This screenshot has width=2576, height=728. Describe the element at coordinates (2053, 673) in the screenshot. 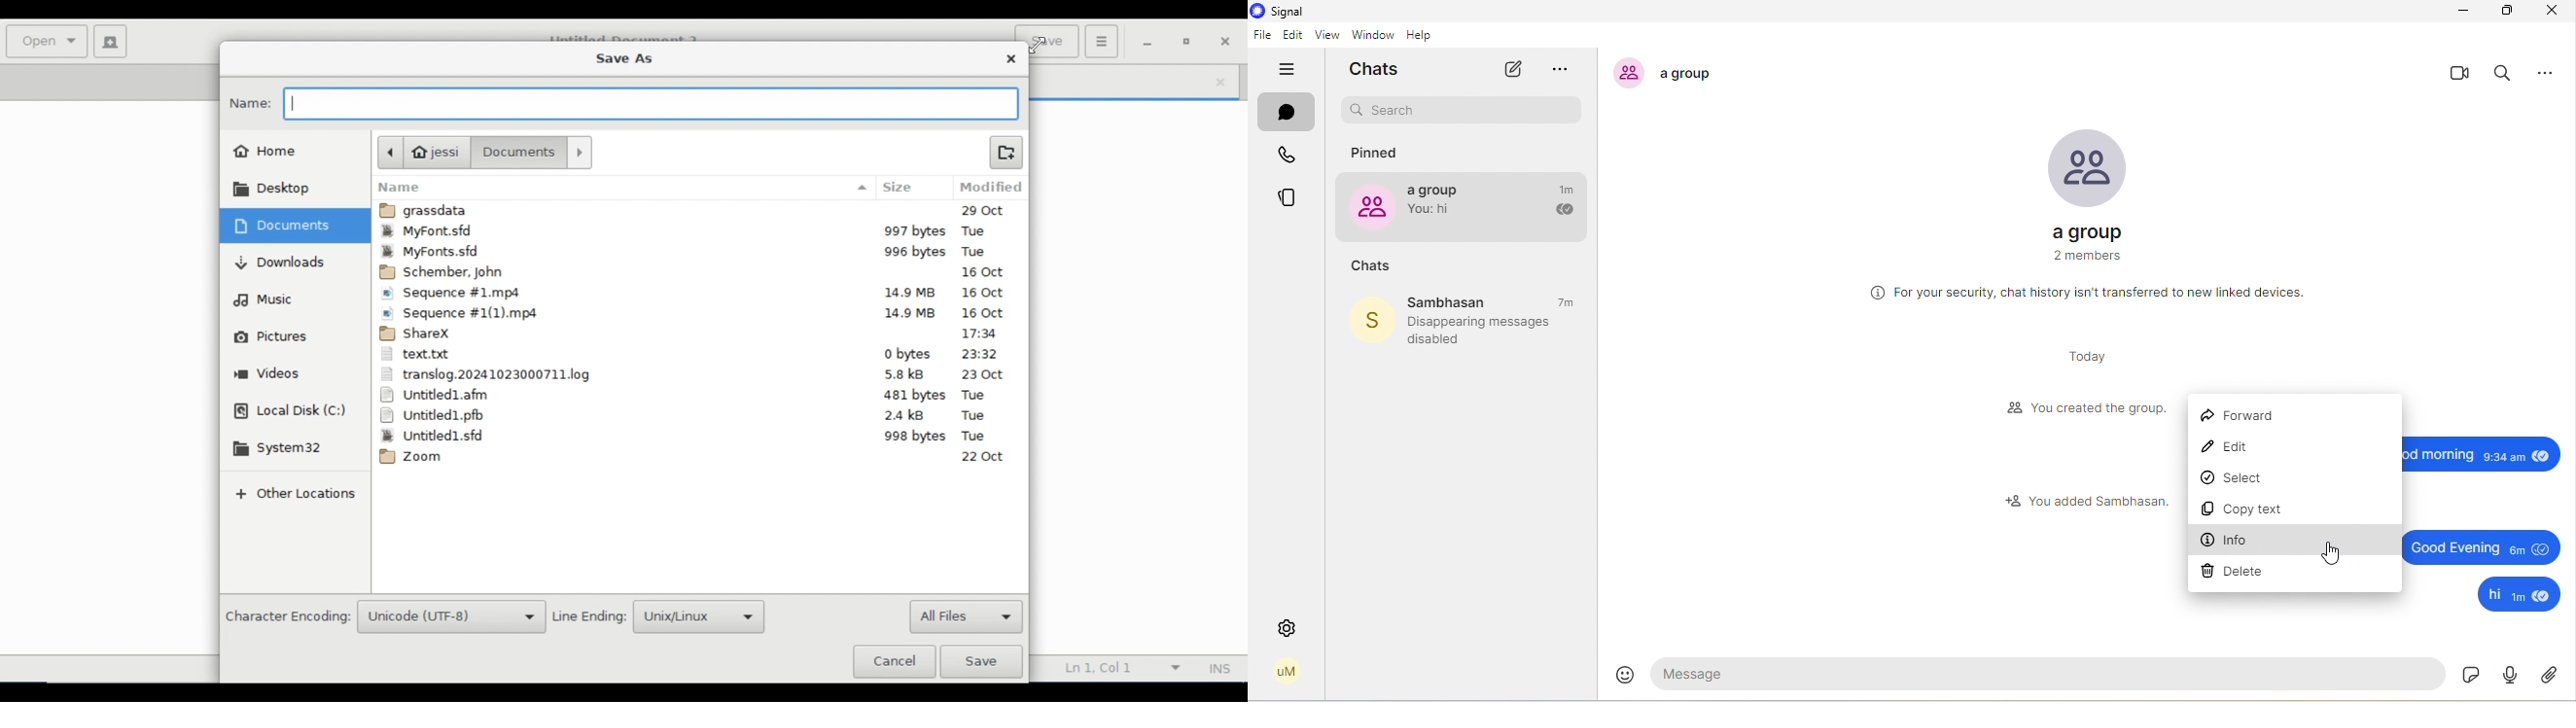

I see `message` at that location.